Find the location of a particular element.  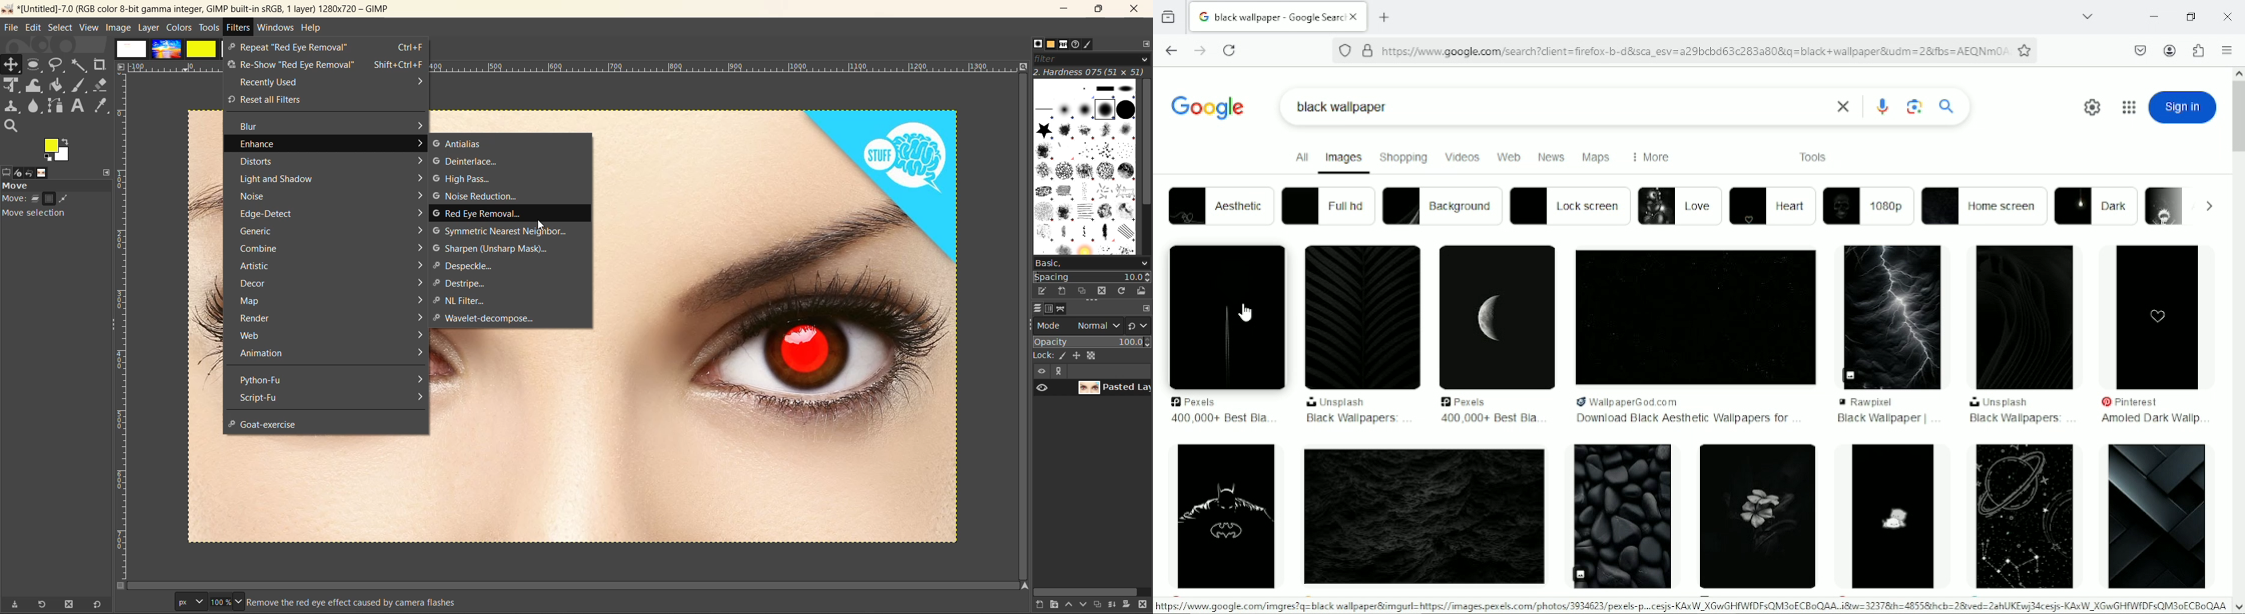

reload current page is located at coordinates (1229, 51).